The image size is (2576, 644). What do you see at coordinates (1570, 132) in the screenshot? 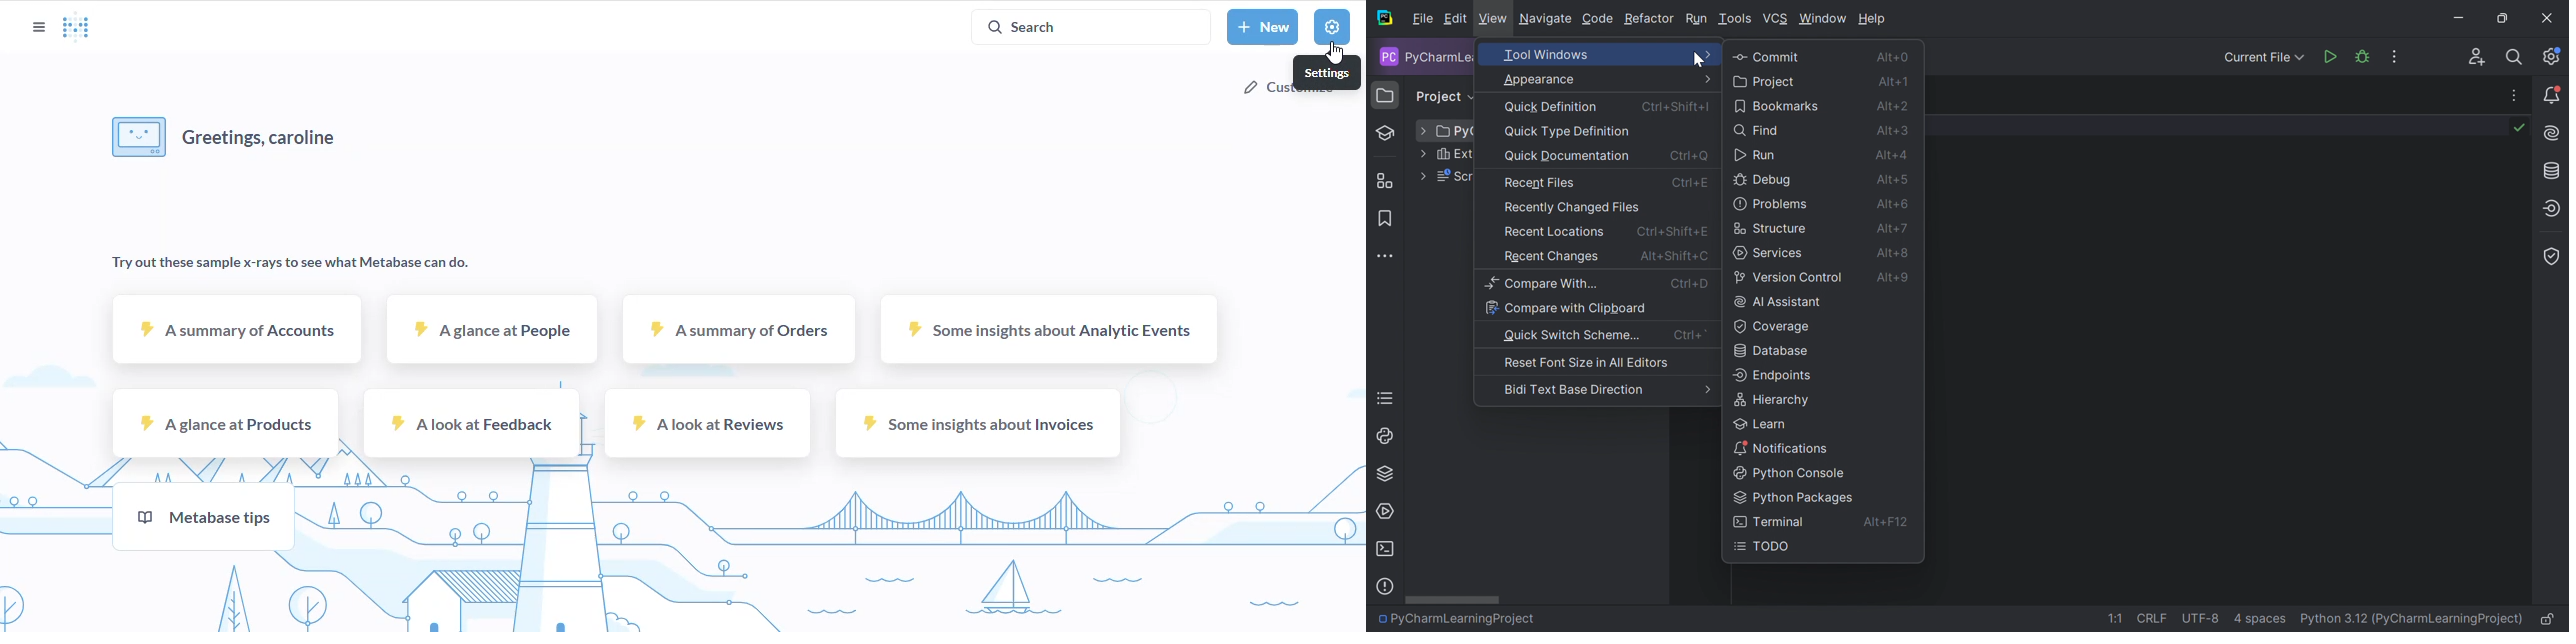
I see `Quick Type Definition` at bounding box center [1570, 132].